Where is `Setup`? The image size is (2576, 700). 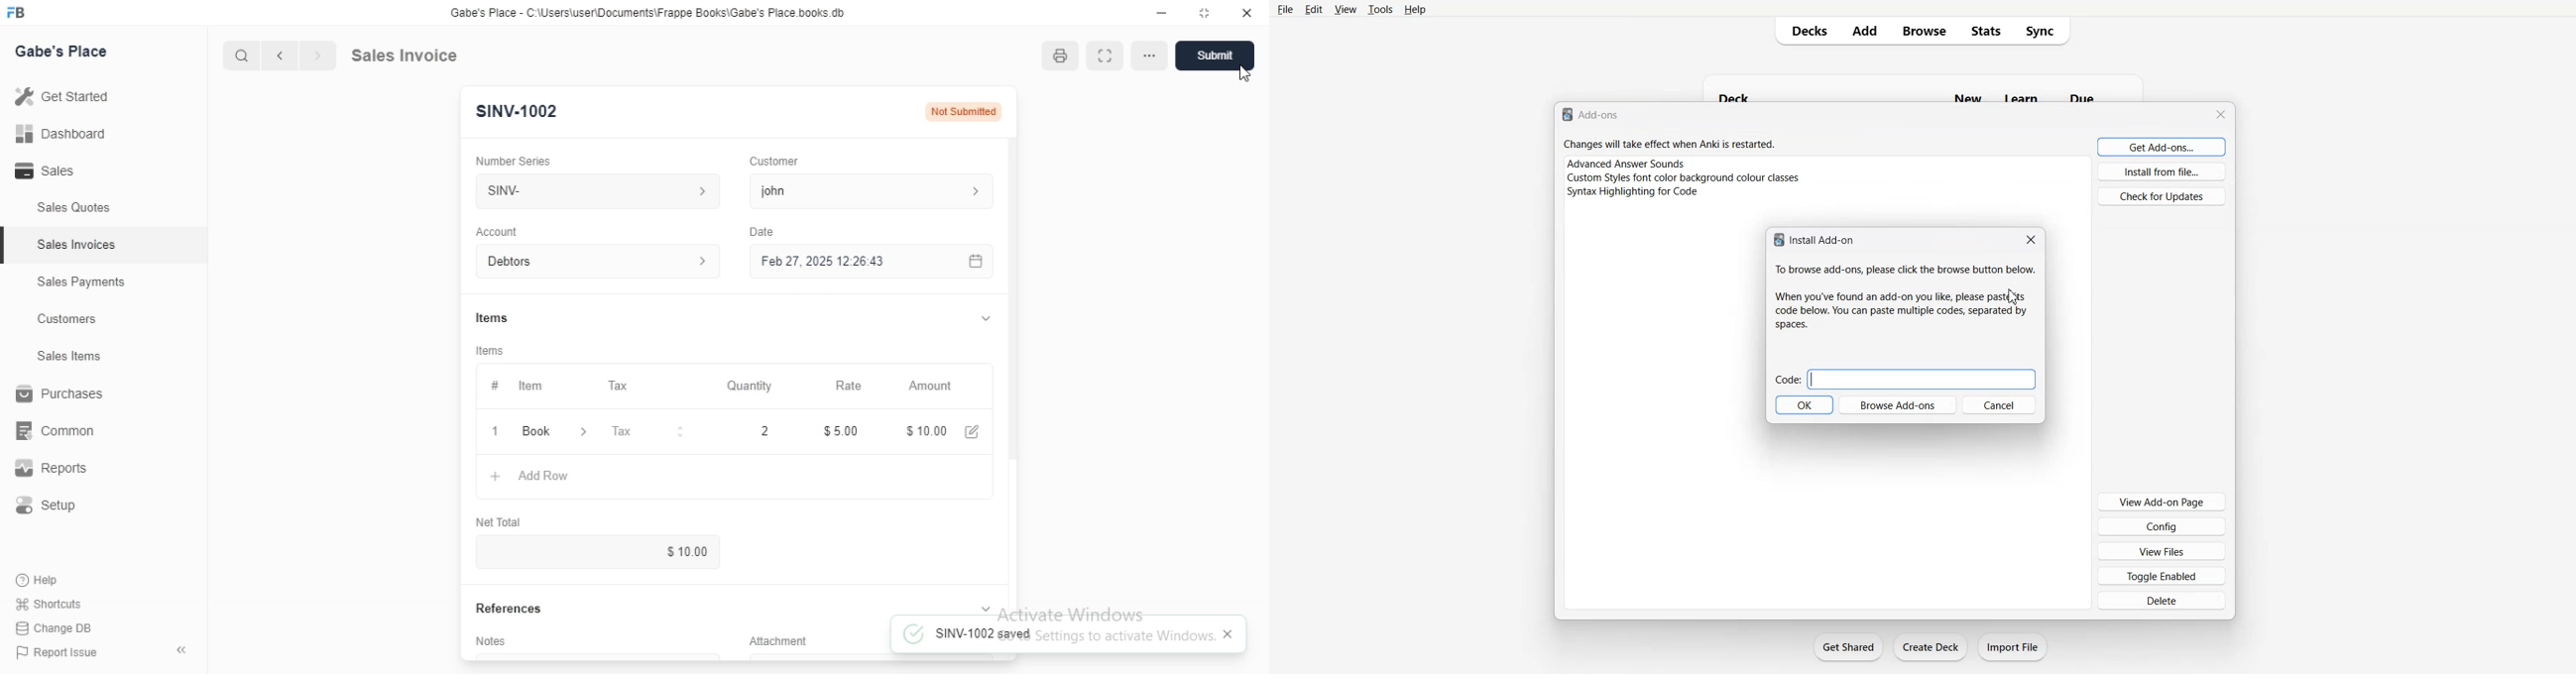
Setup is located at coordinates (48, 503).